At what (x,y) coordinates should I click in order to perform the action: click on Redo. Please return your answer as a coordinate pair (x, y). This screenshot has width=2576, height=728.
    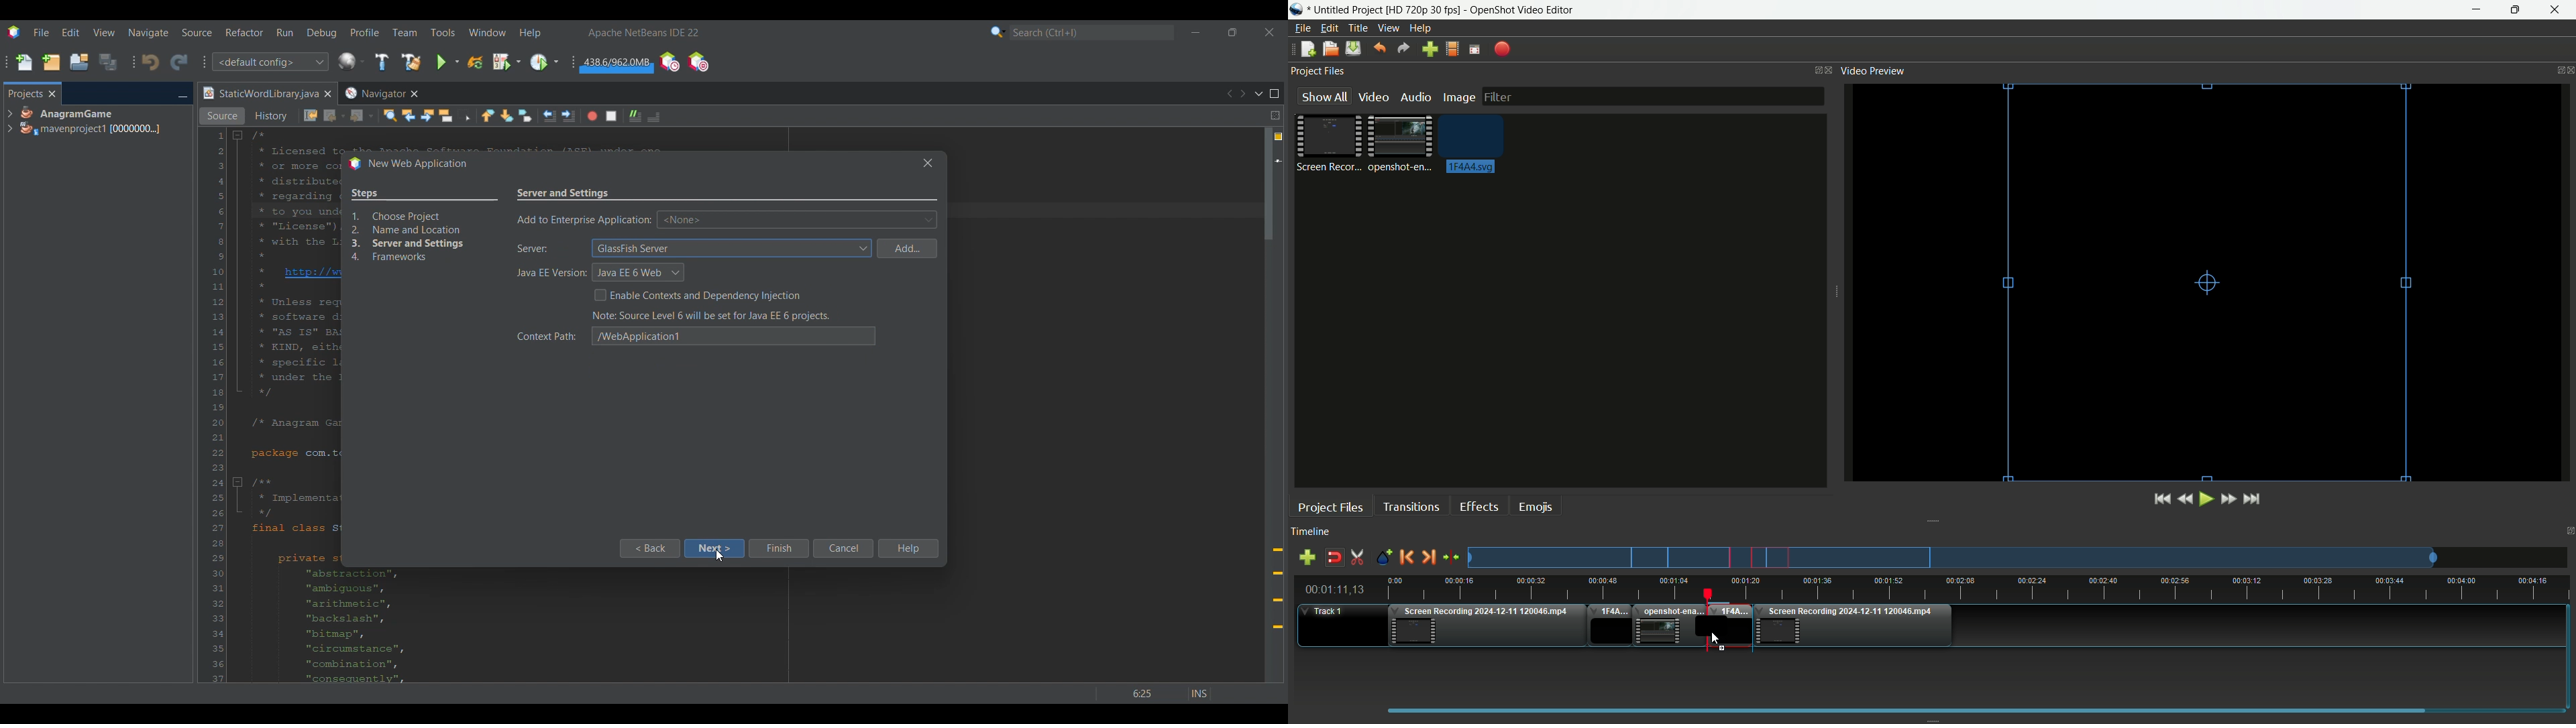
    Looking at the image, I should click on (1403, 49).